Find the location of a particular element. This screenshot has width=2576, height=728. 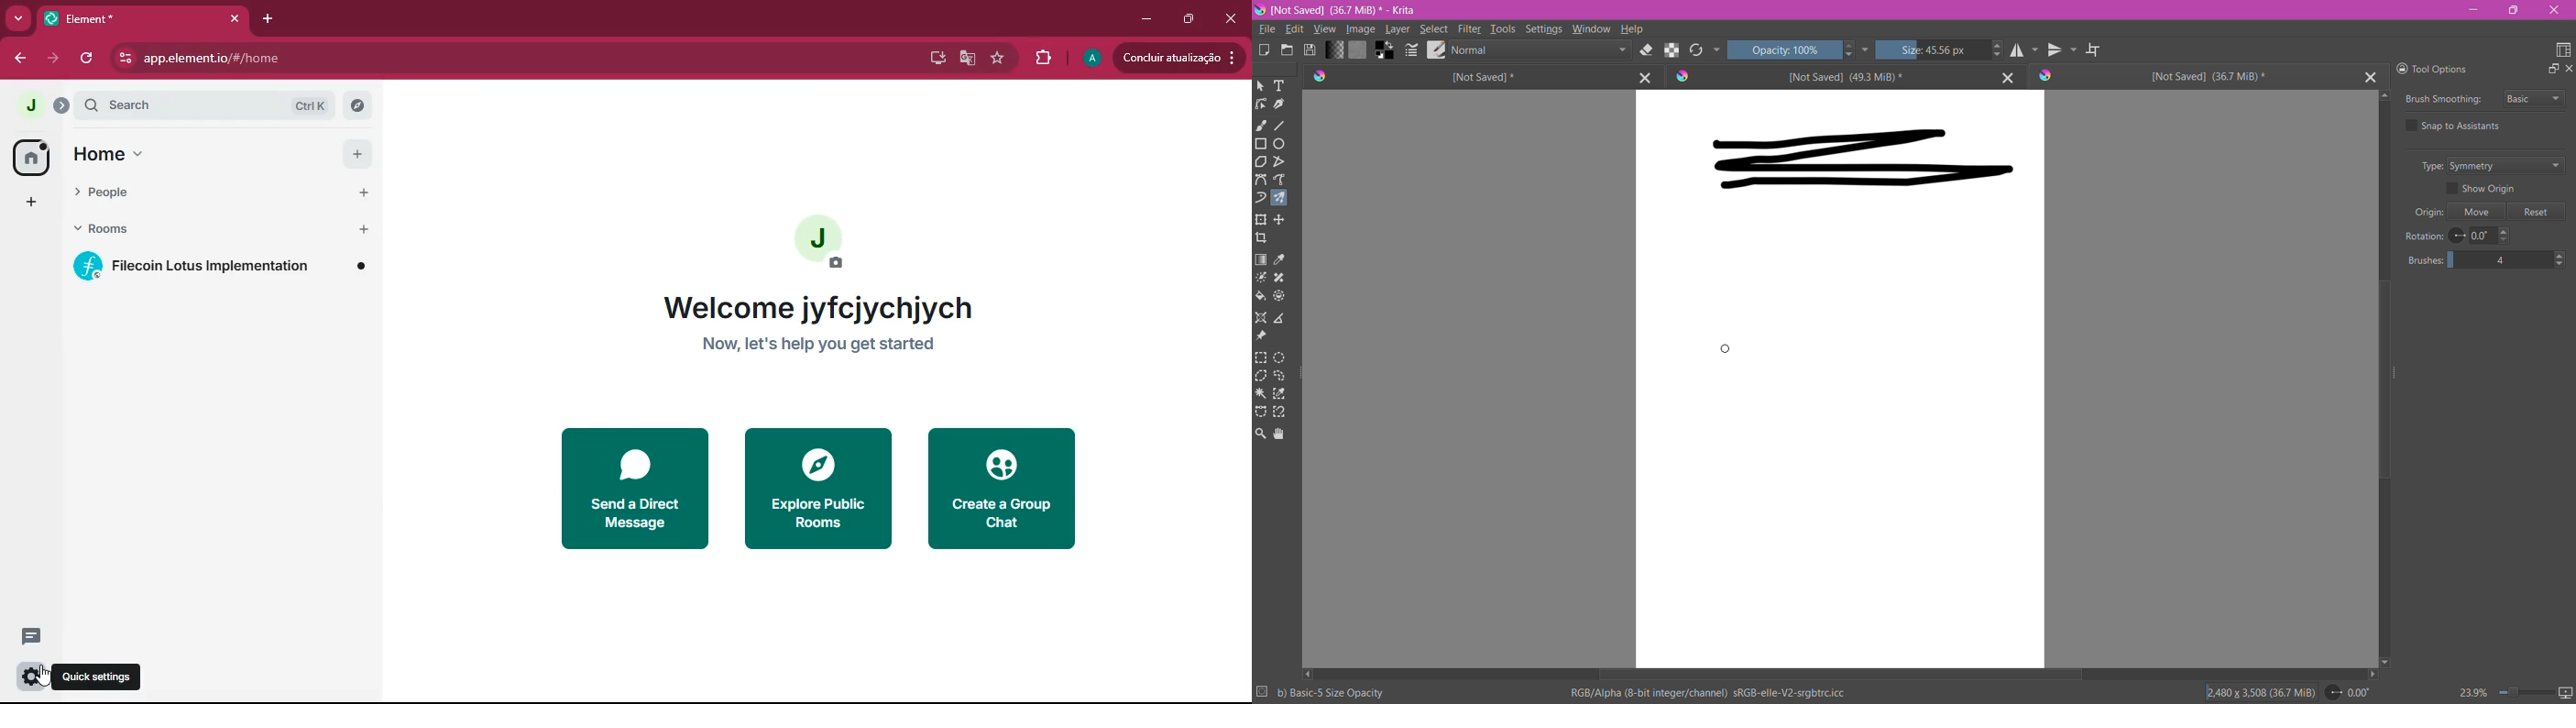

Float Docker is located at coordinates (2552, 69).